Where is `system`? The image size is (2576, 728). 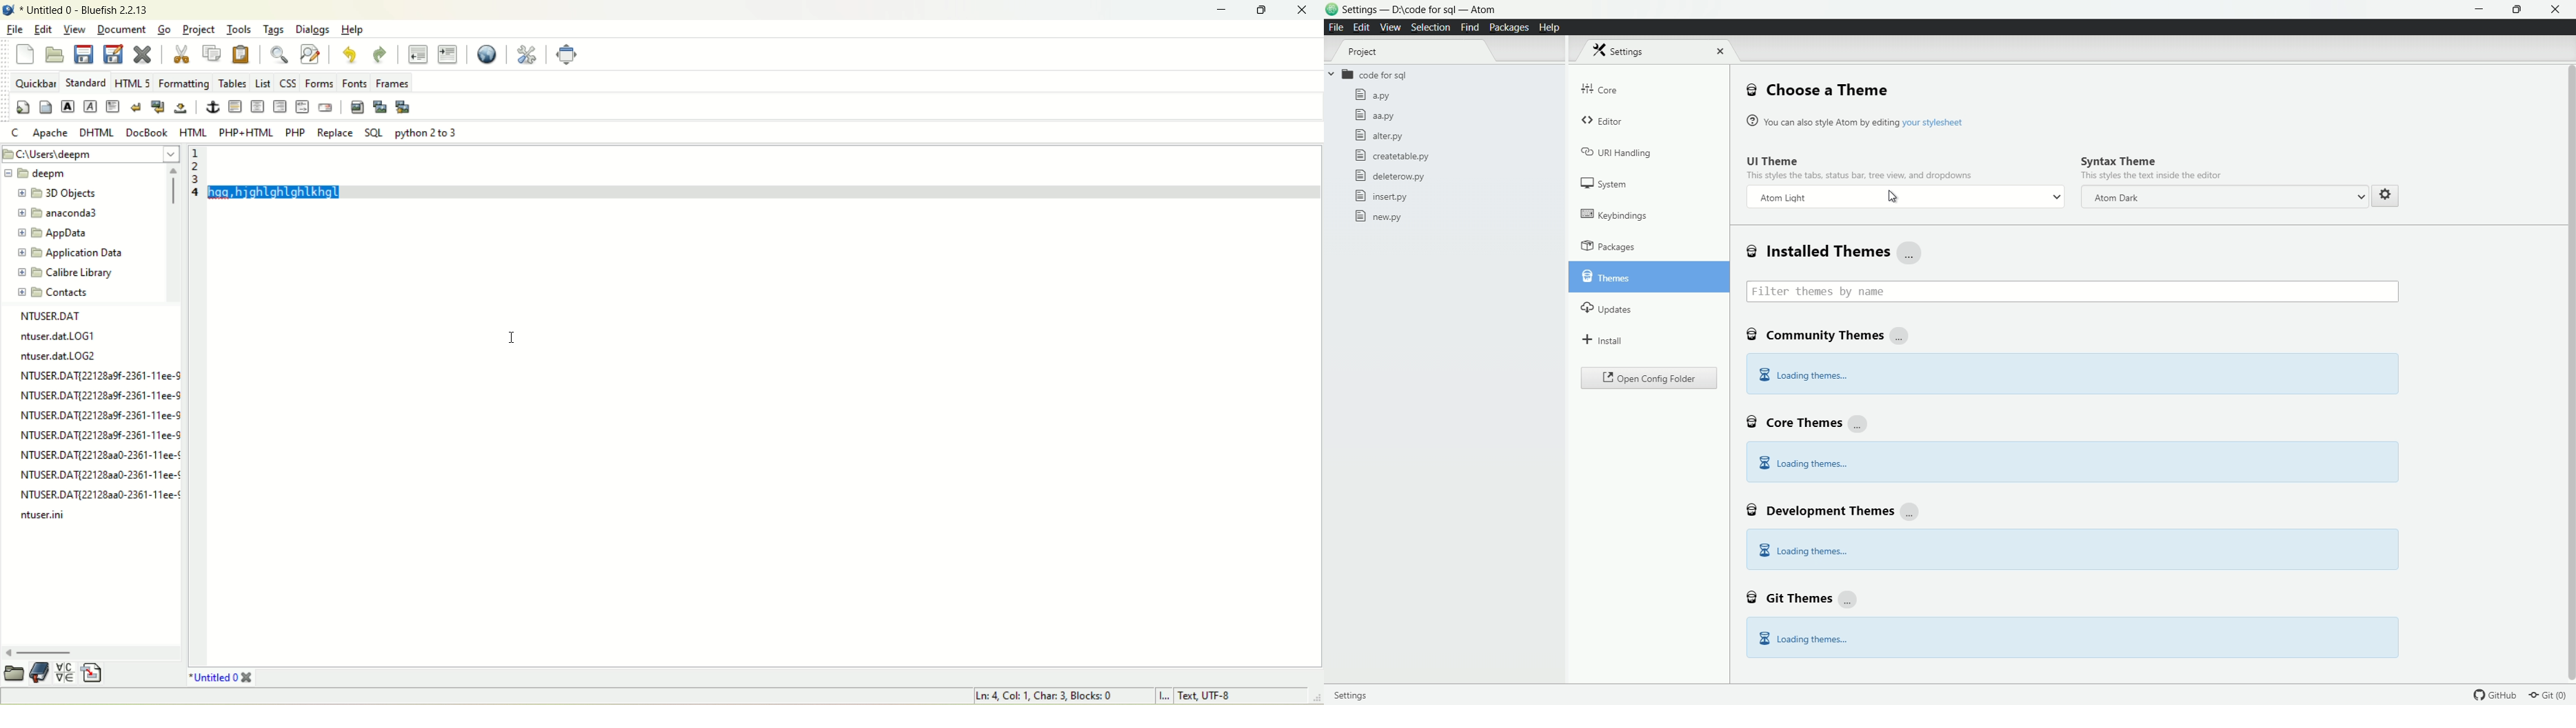
system is located at coordinates (1605, 183).